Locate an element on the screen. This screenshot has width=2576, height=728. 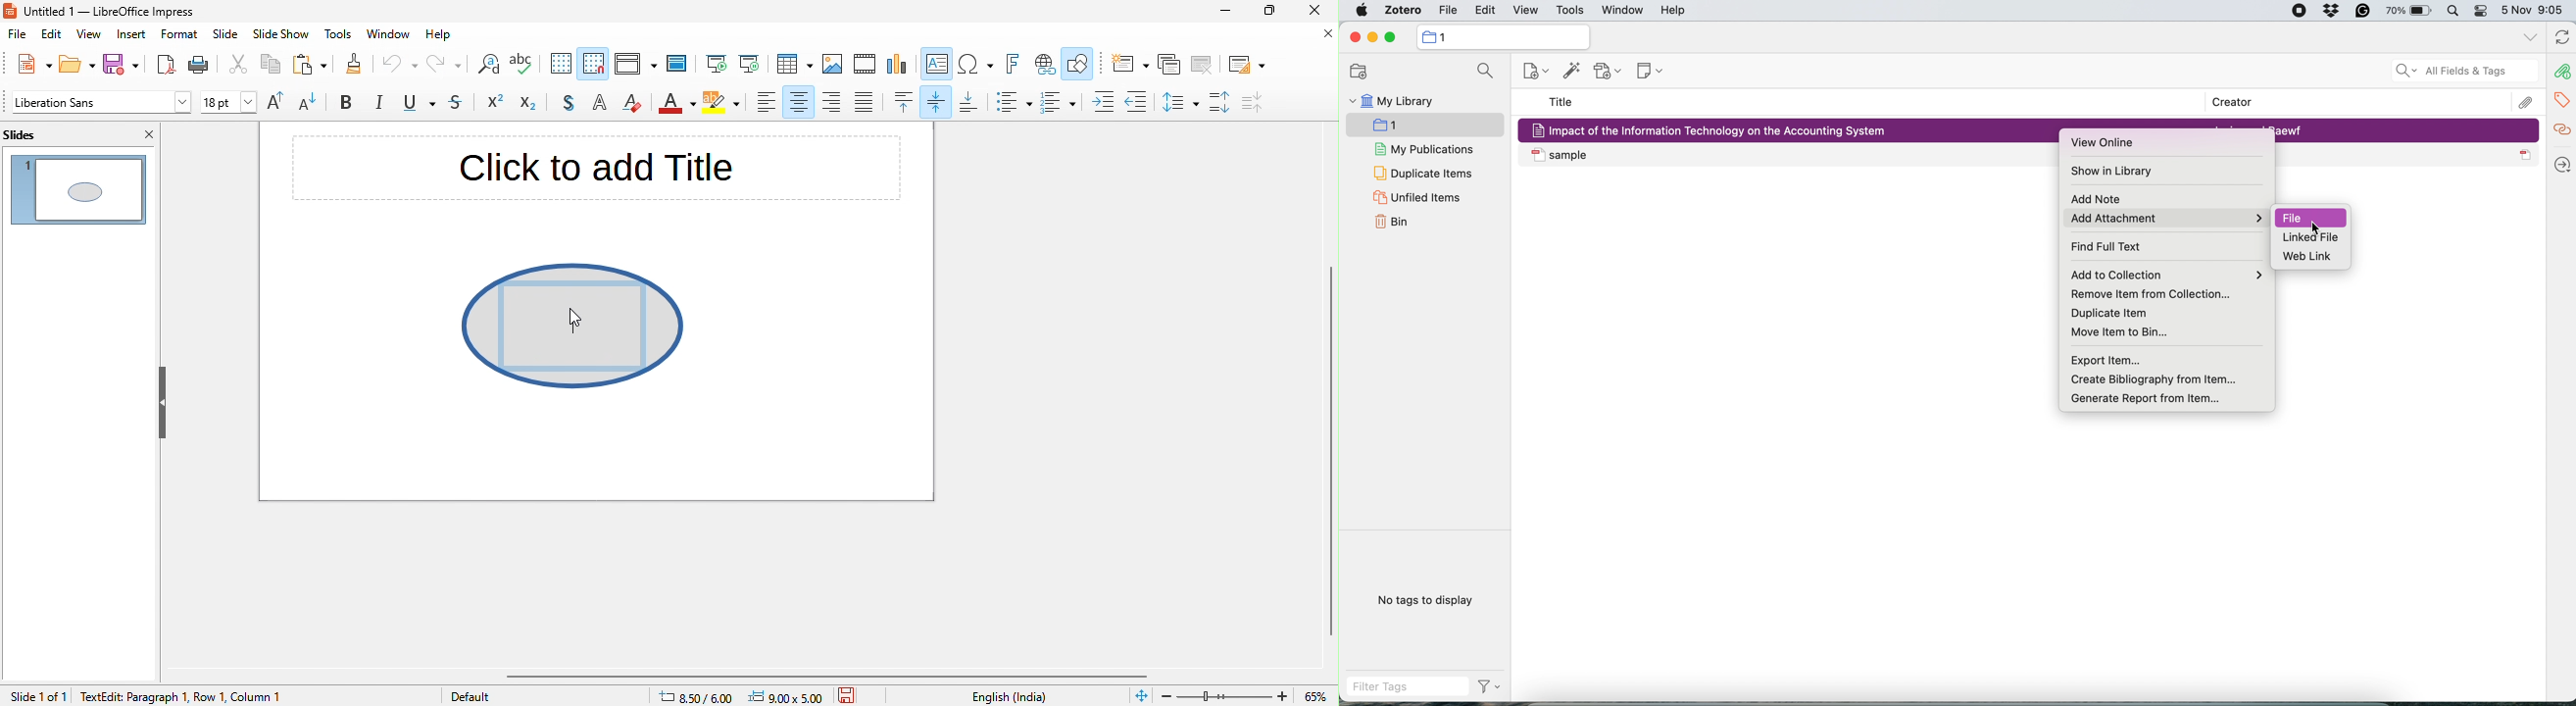
related is located at coordinates (2562, 128).